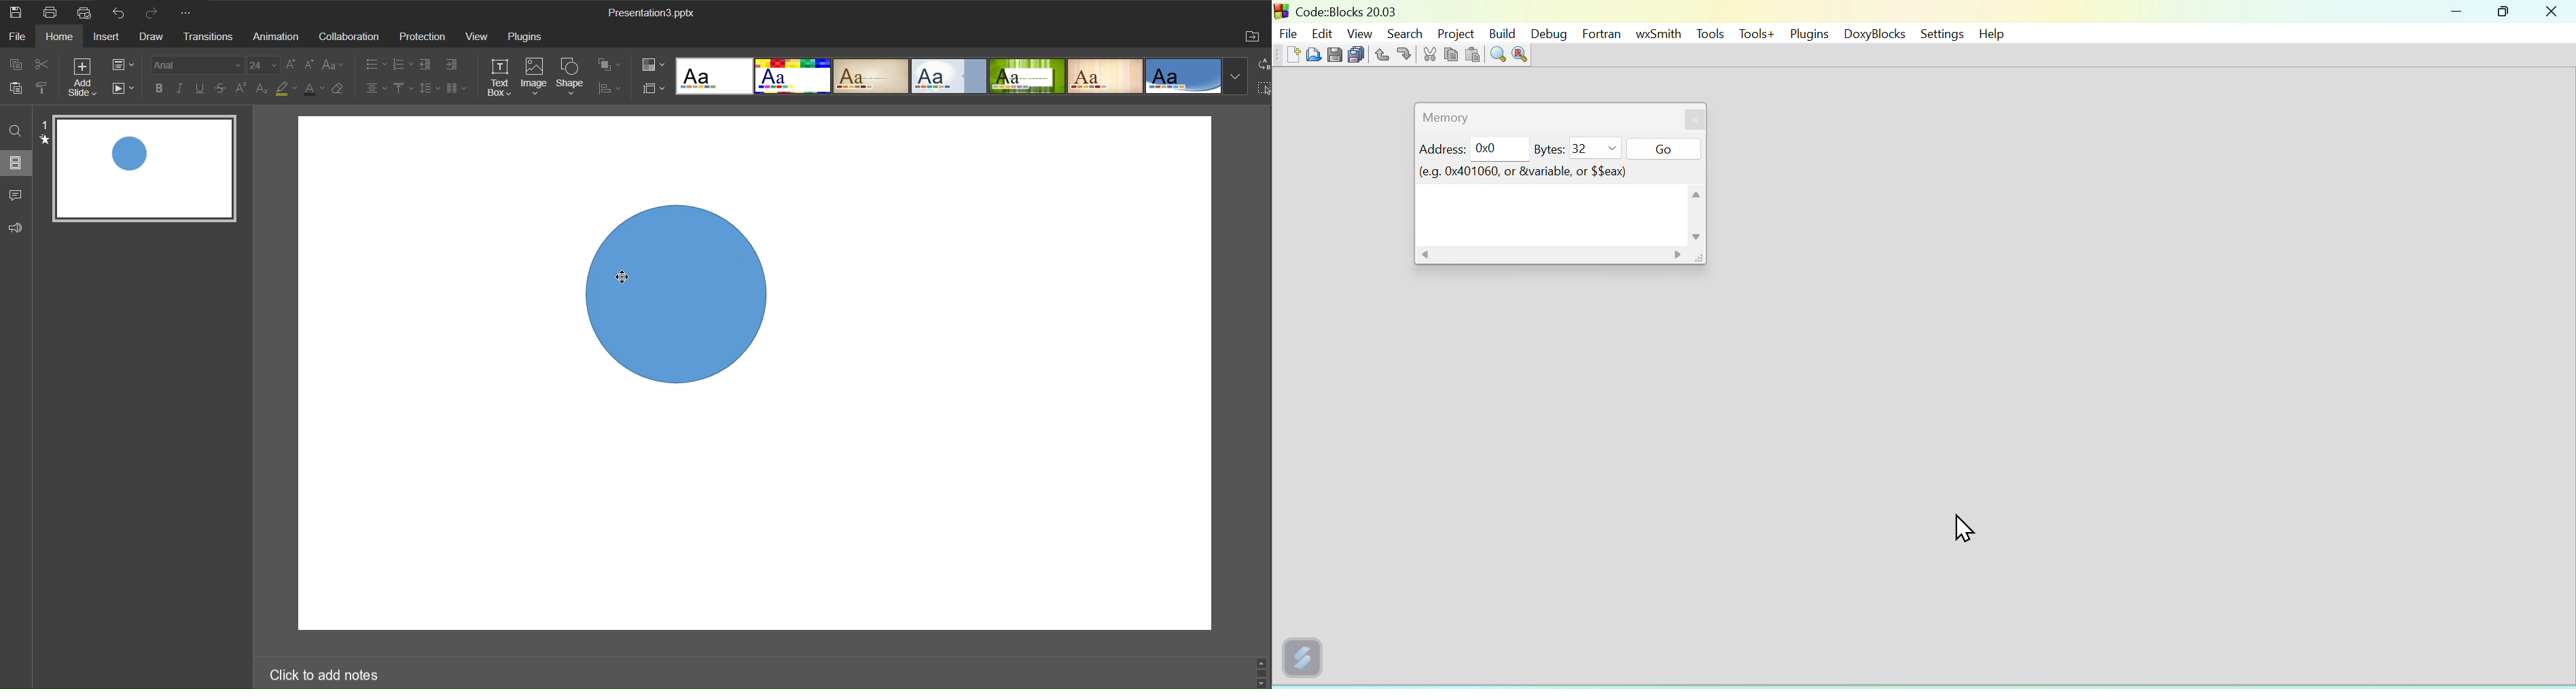 The width and height of the screenshot is (2576, 700). Describe the element at coordinates (572, 77) in the screenshot. I see `Shape` at that location.